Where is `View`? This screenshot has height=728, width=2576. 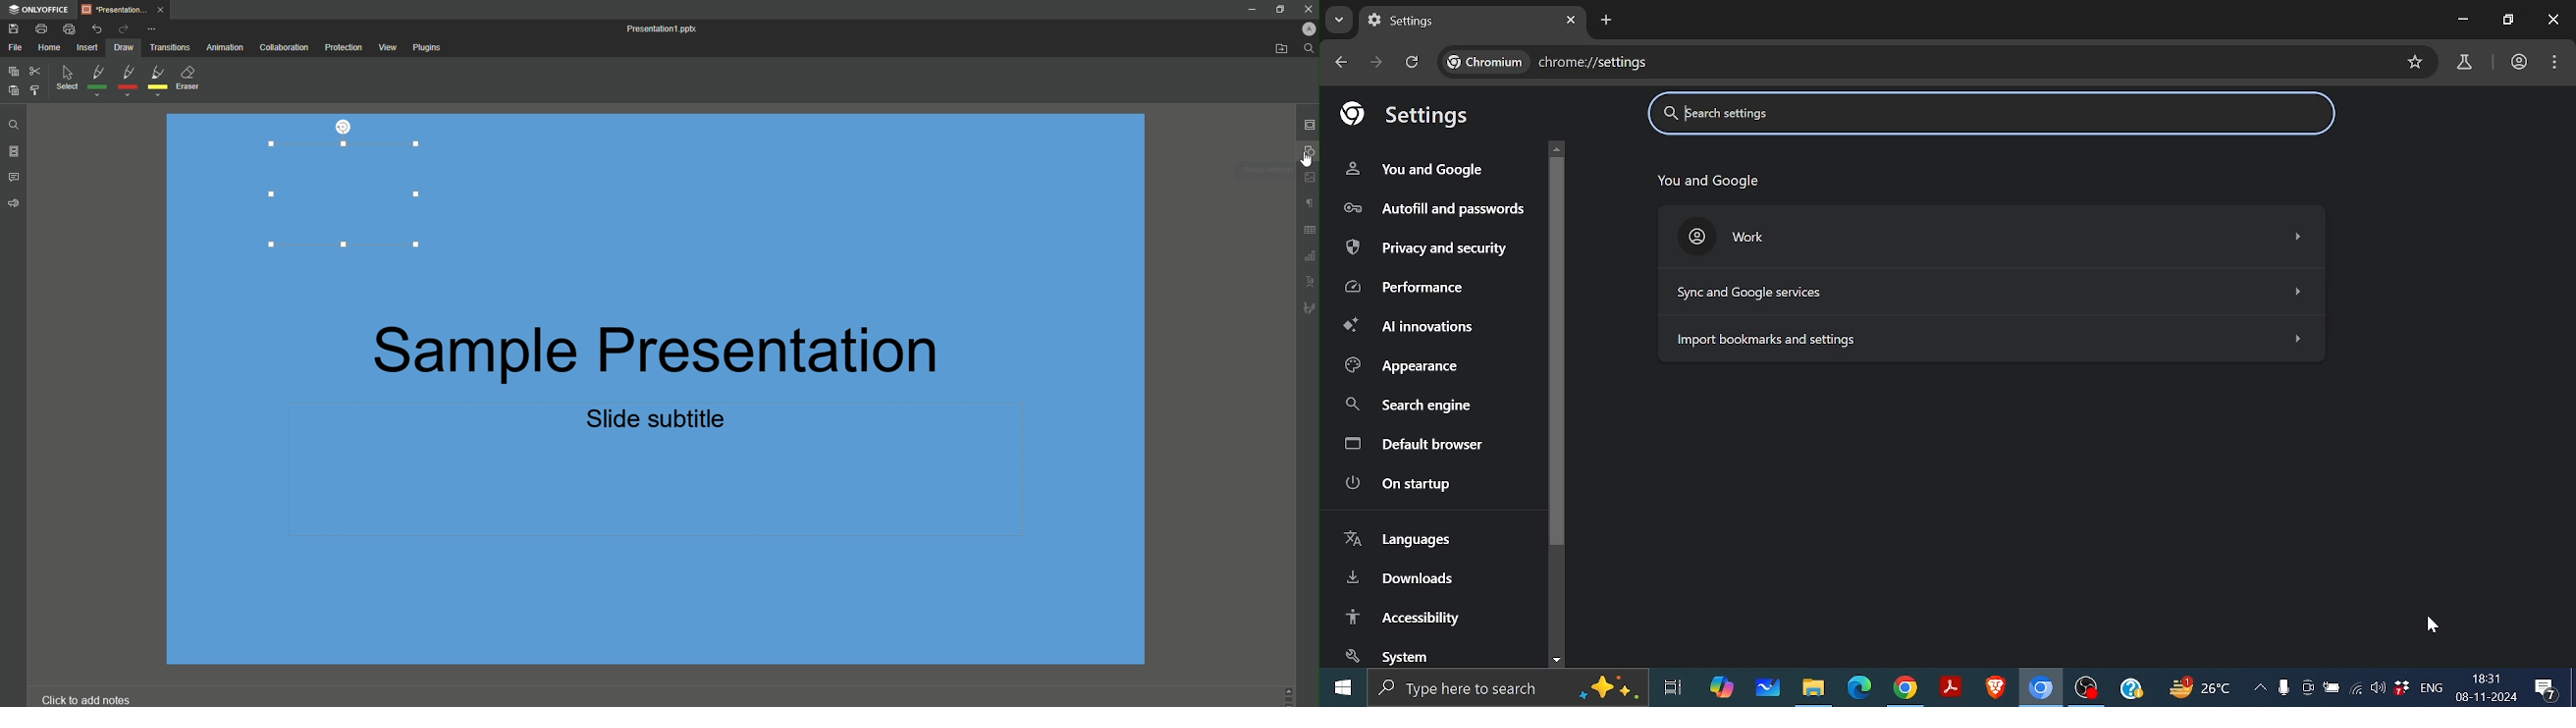
View is located at coordinates (387, 47).